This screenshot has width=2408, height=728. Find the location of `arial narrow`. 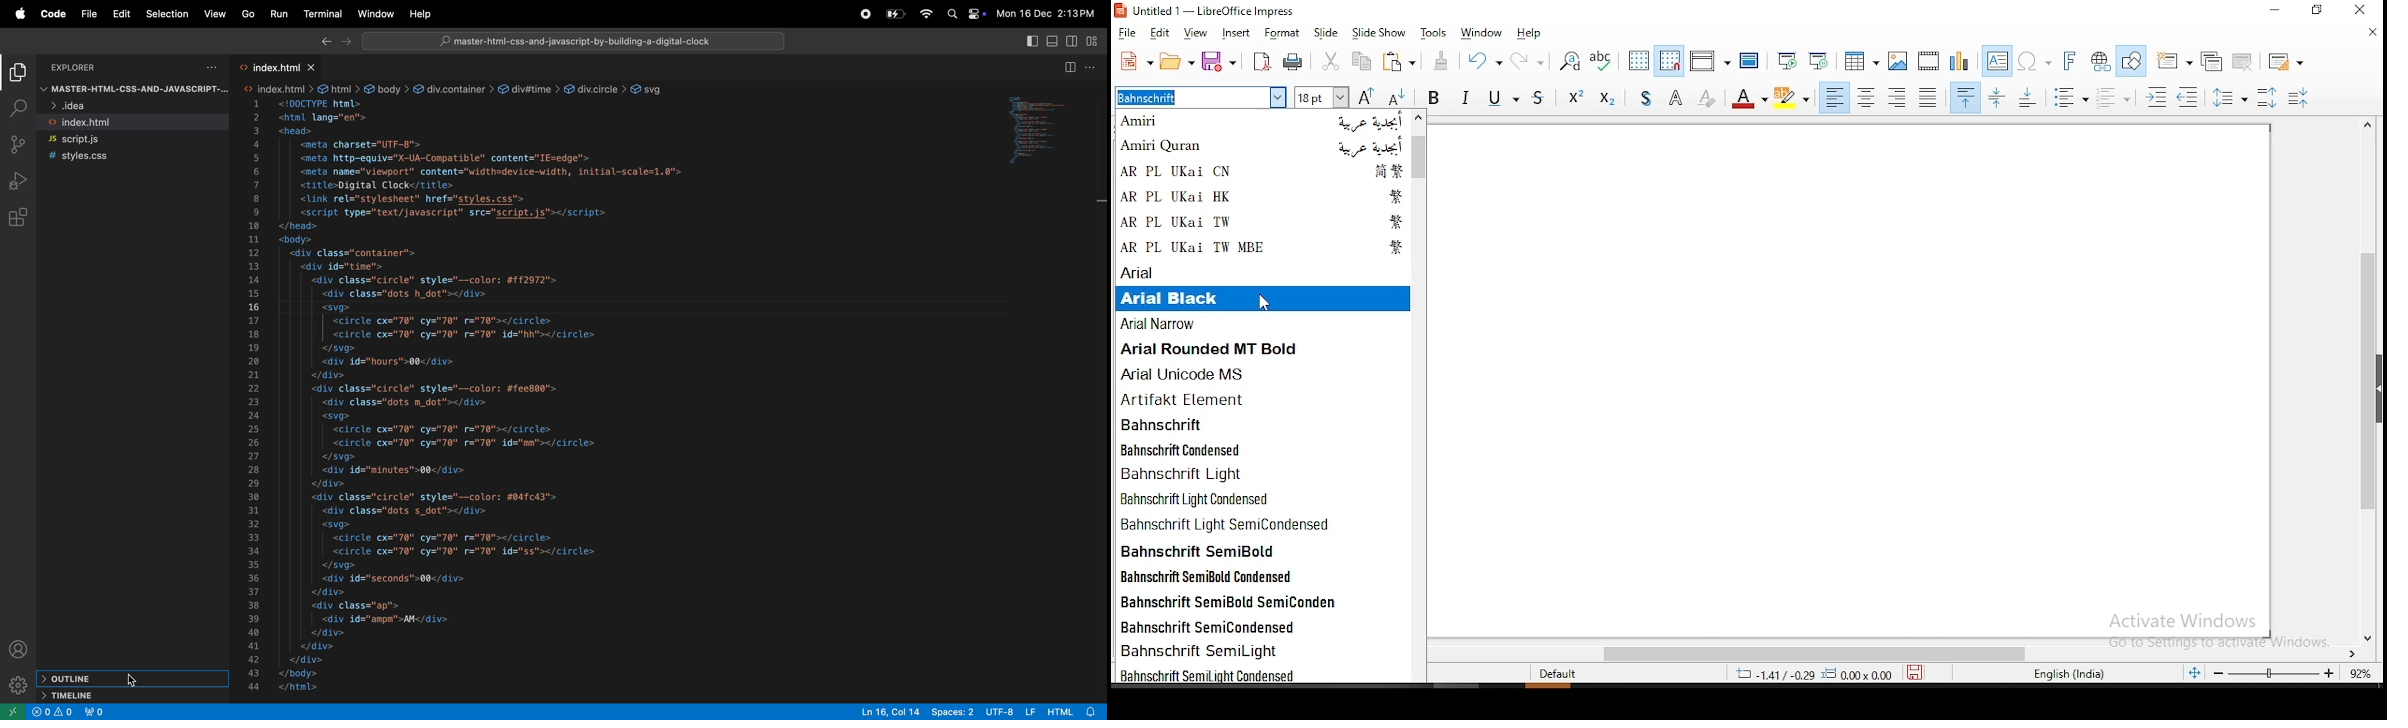

arial narrow is located at coordinates (1264, 325).